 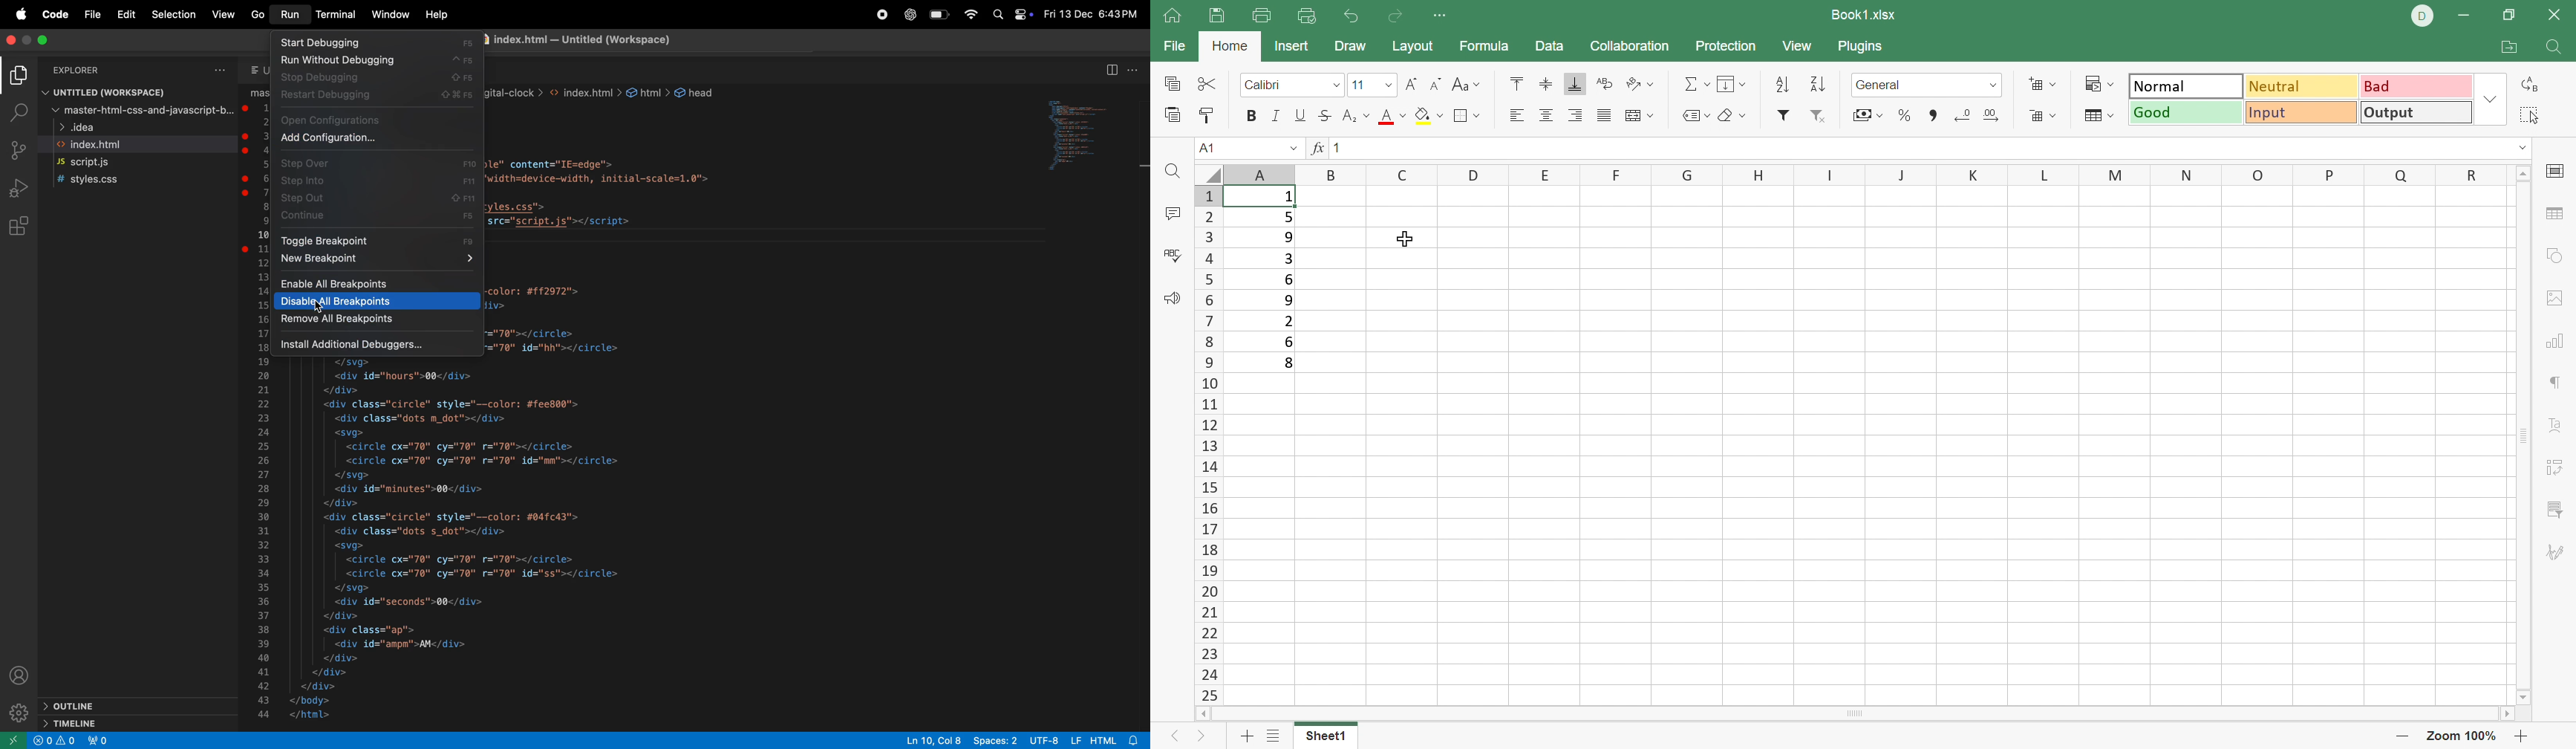 What do you see at coordinates (1732, 85) in the screenshot?
I see `Fill` at bounding box center [1732, 85].